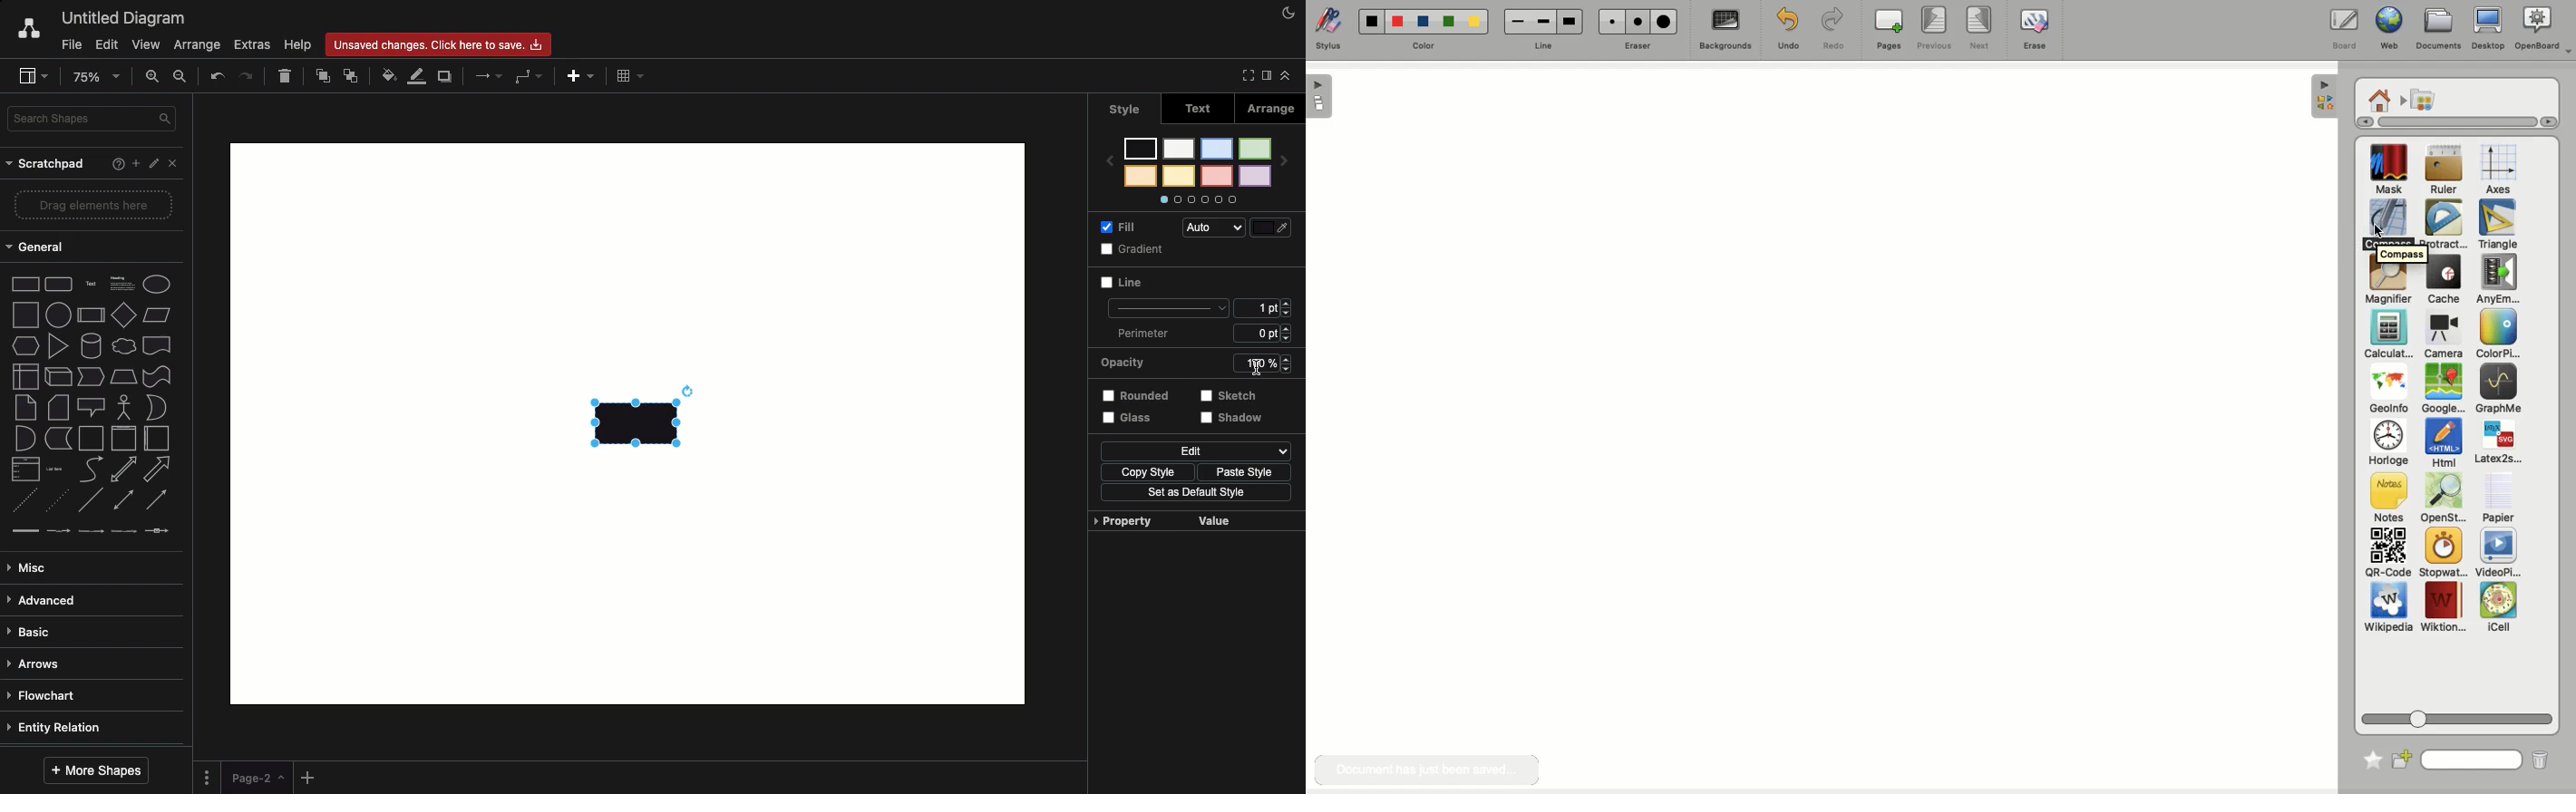 The image size is (2576, 812). I want to click on More shapes, so click(100, 770).